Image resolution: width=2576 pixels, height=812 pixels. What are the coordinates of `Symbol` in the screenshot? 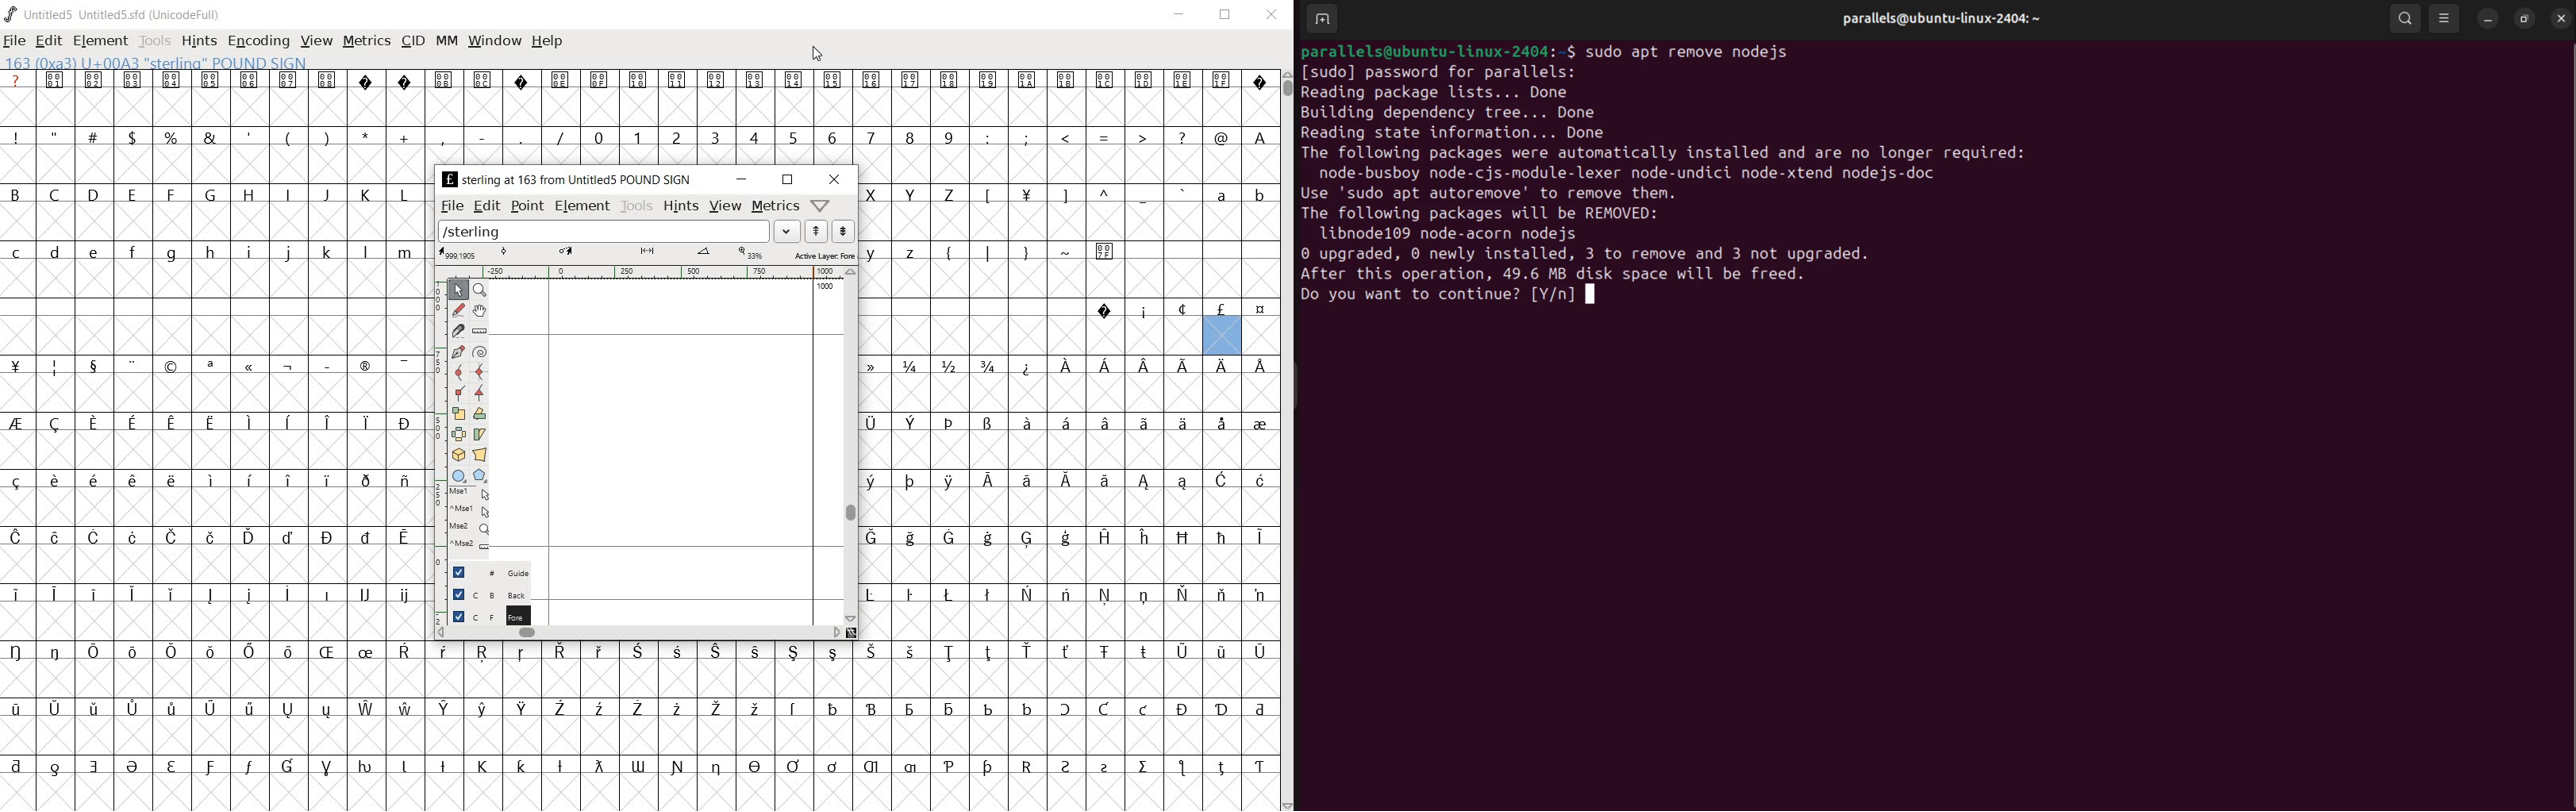 It's located at (404, 707).